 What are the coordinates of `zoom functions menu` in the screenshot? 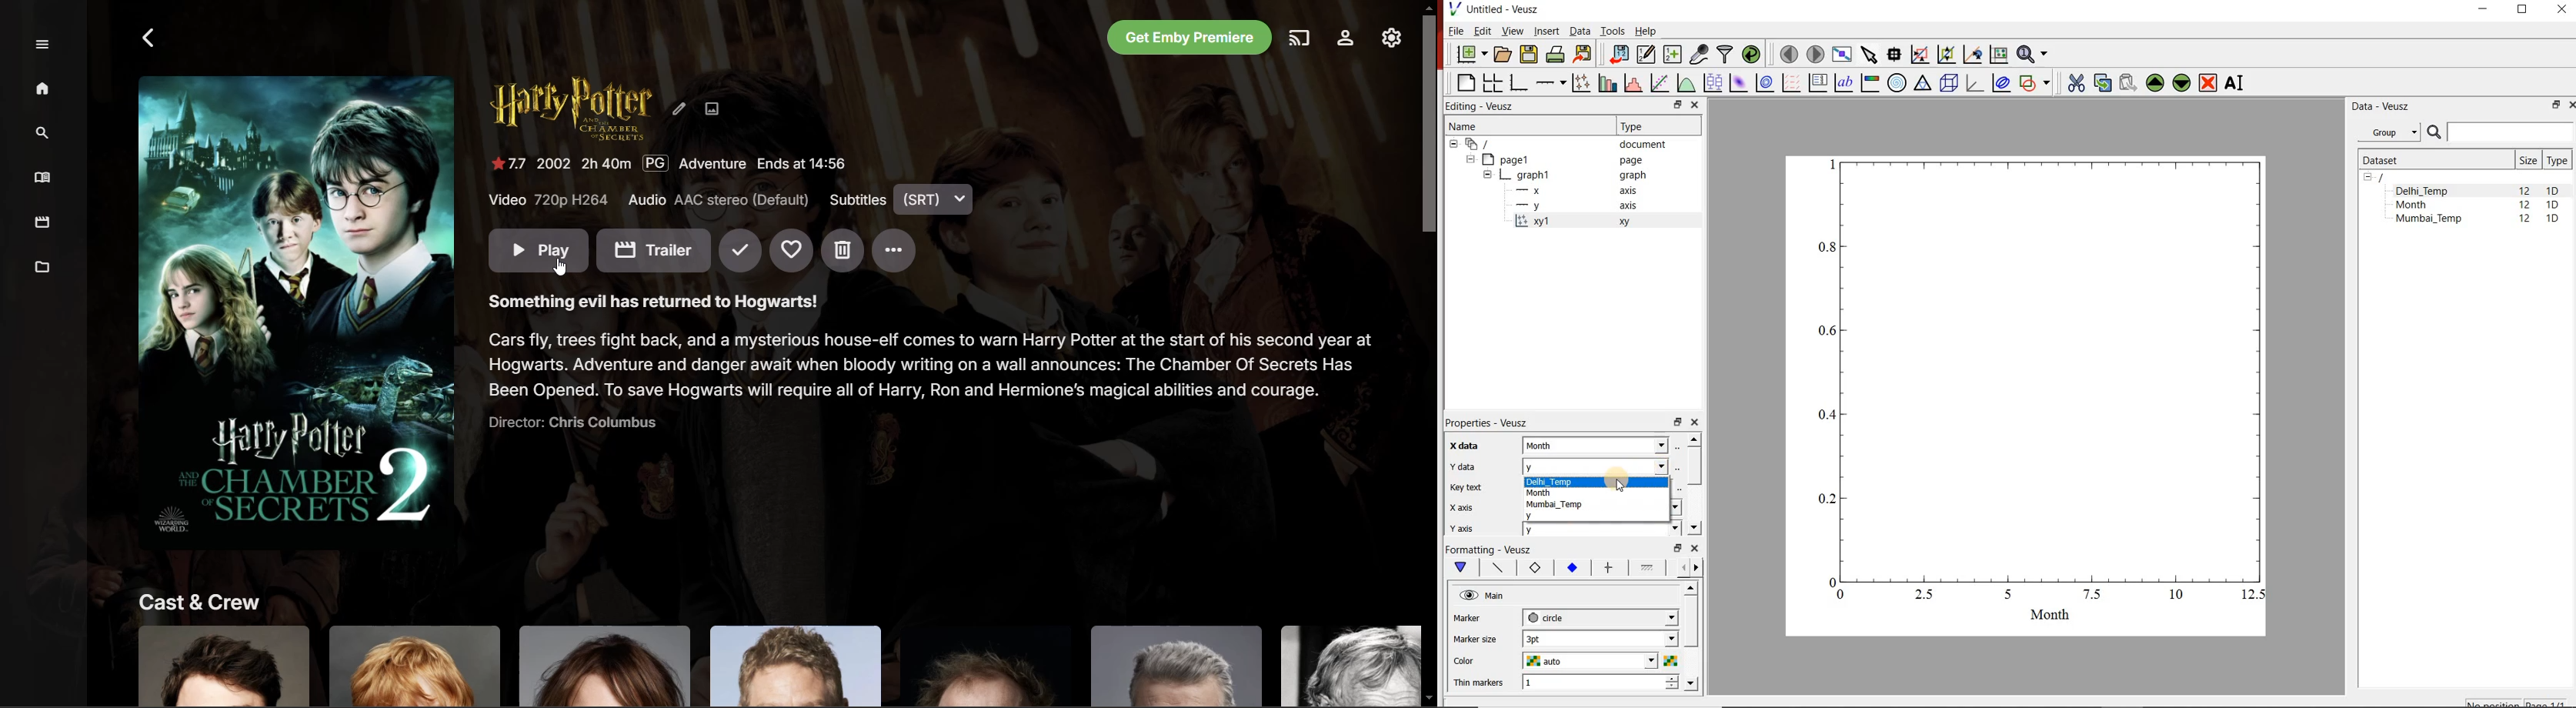 It's located at (2034, 54).